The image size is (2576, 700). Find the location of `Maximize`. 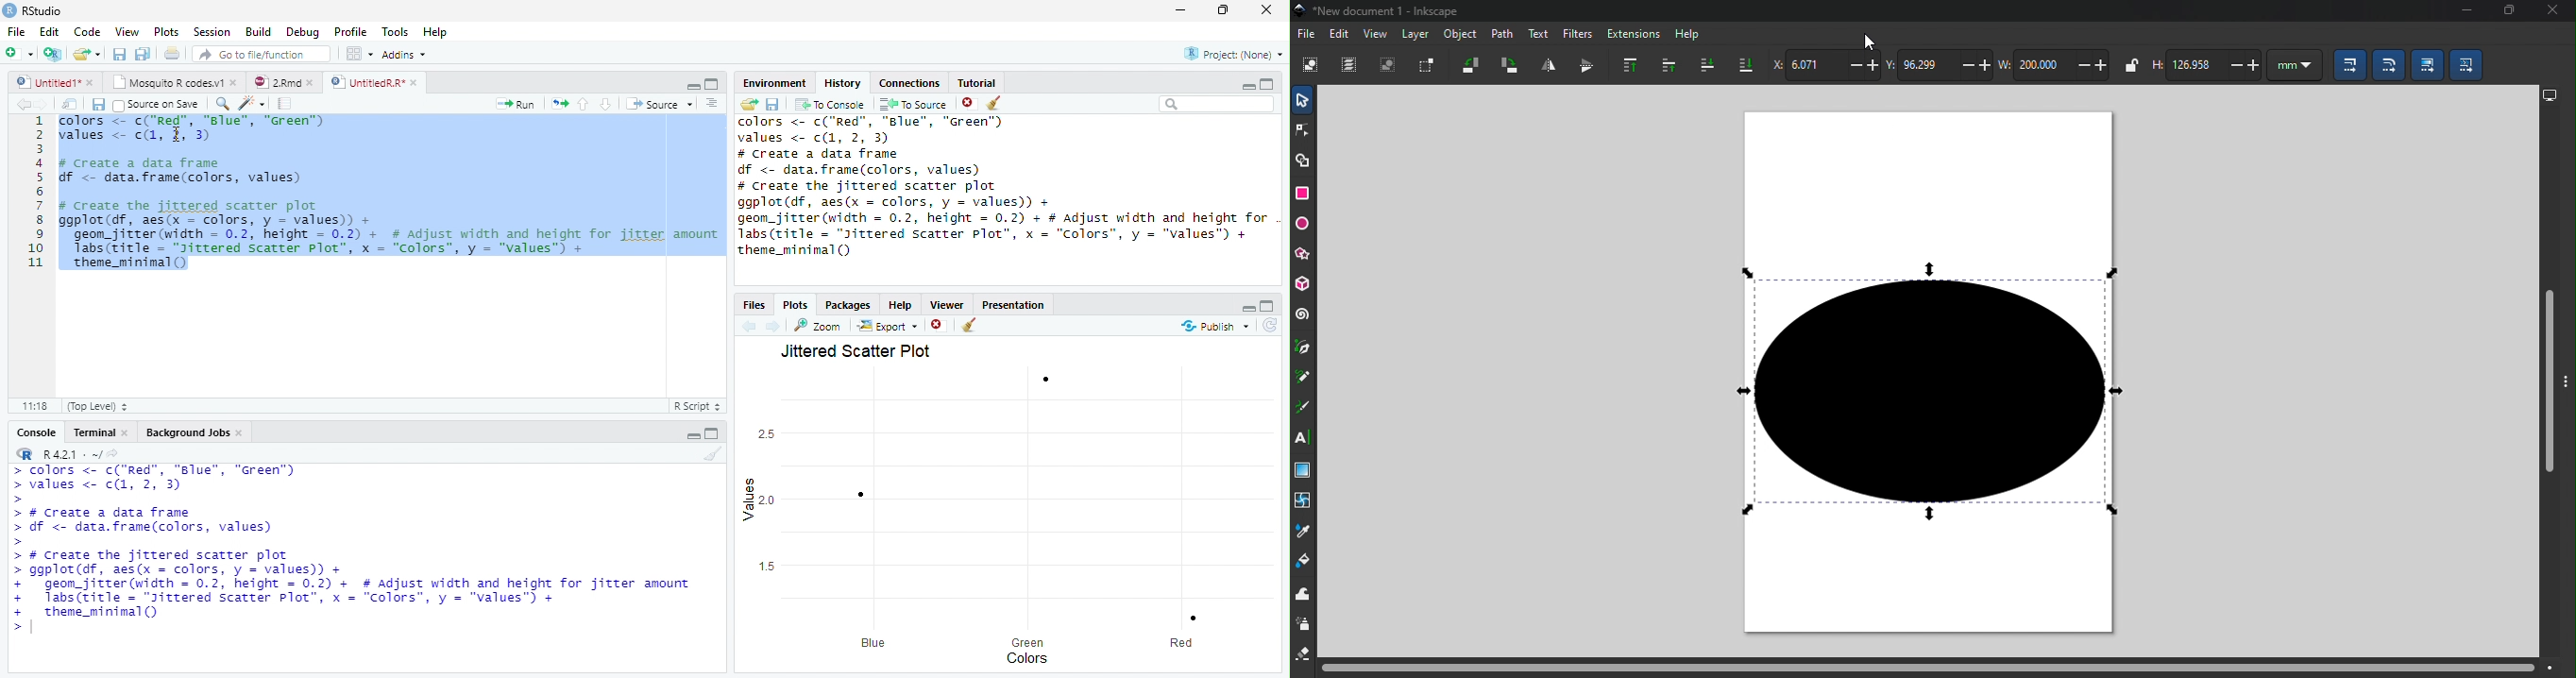

Maximize is located at coordinates (712, 84).